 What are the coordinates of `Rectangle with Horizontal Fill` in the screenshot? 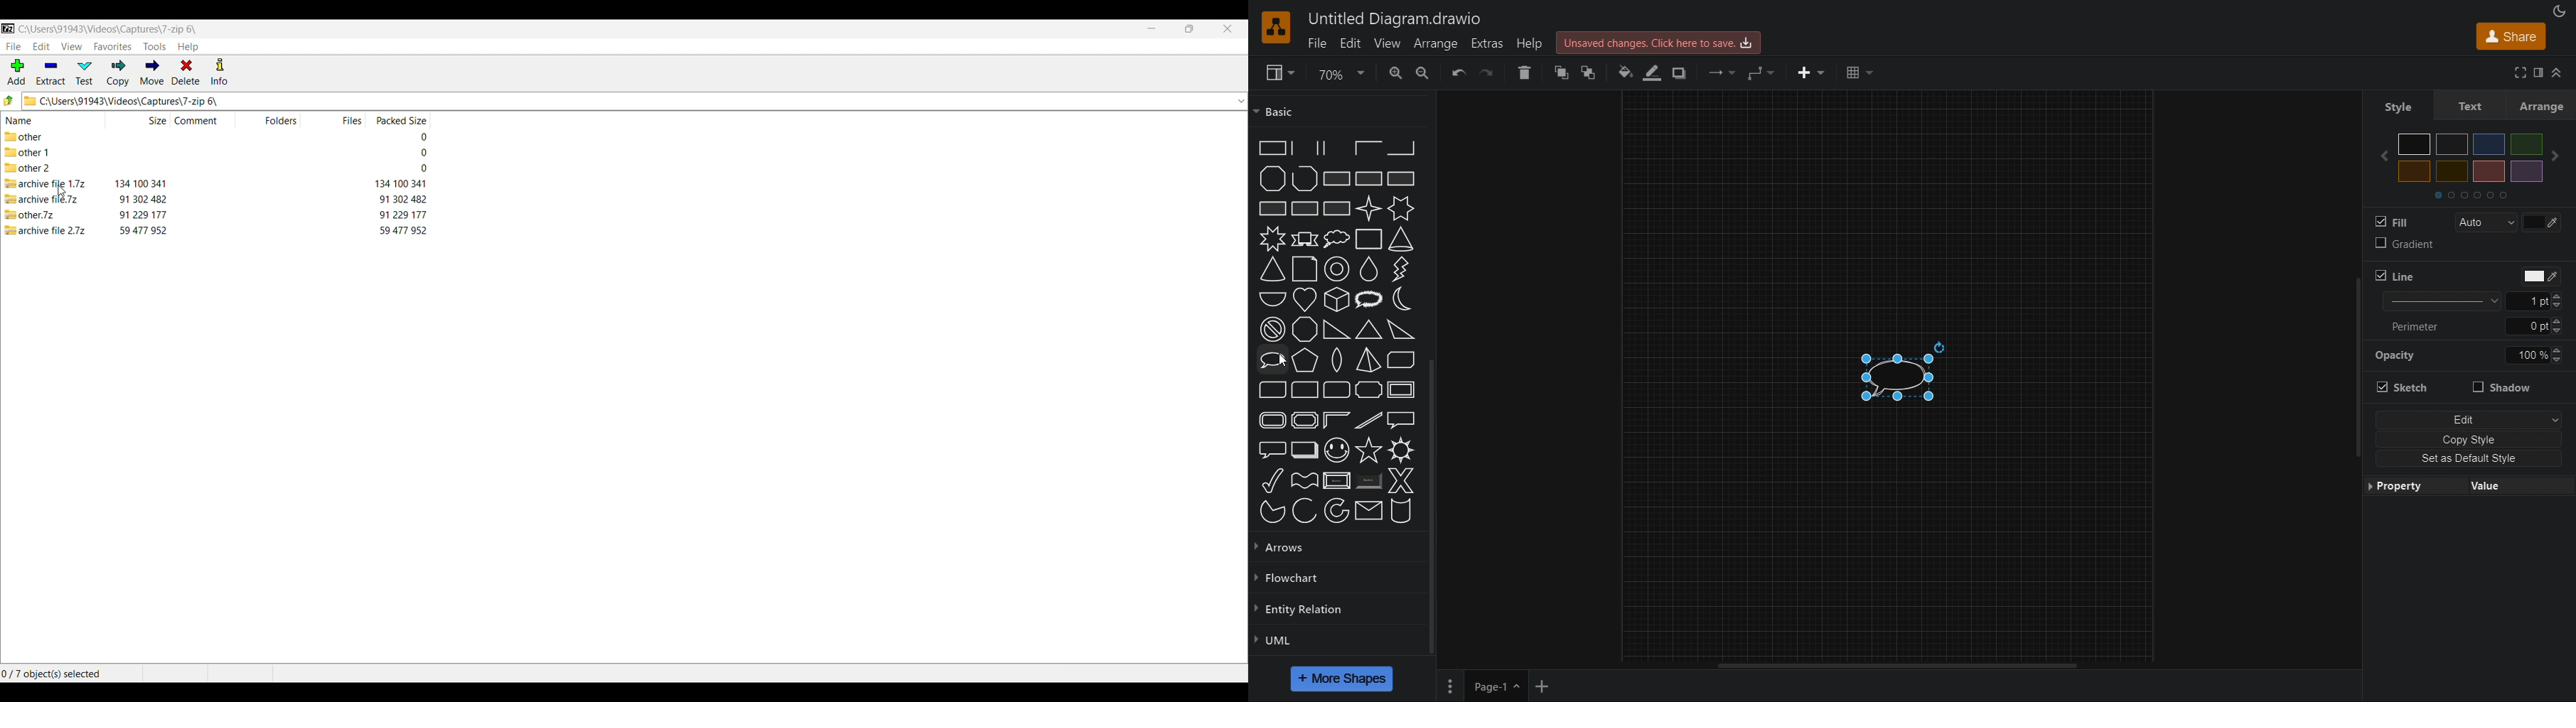 It's located at (1272, 209).